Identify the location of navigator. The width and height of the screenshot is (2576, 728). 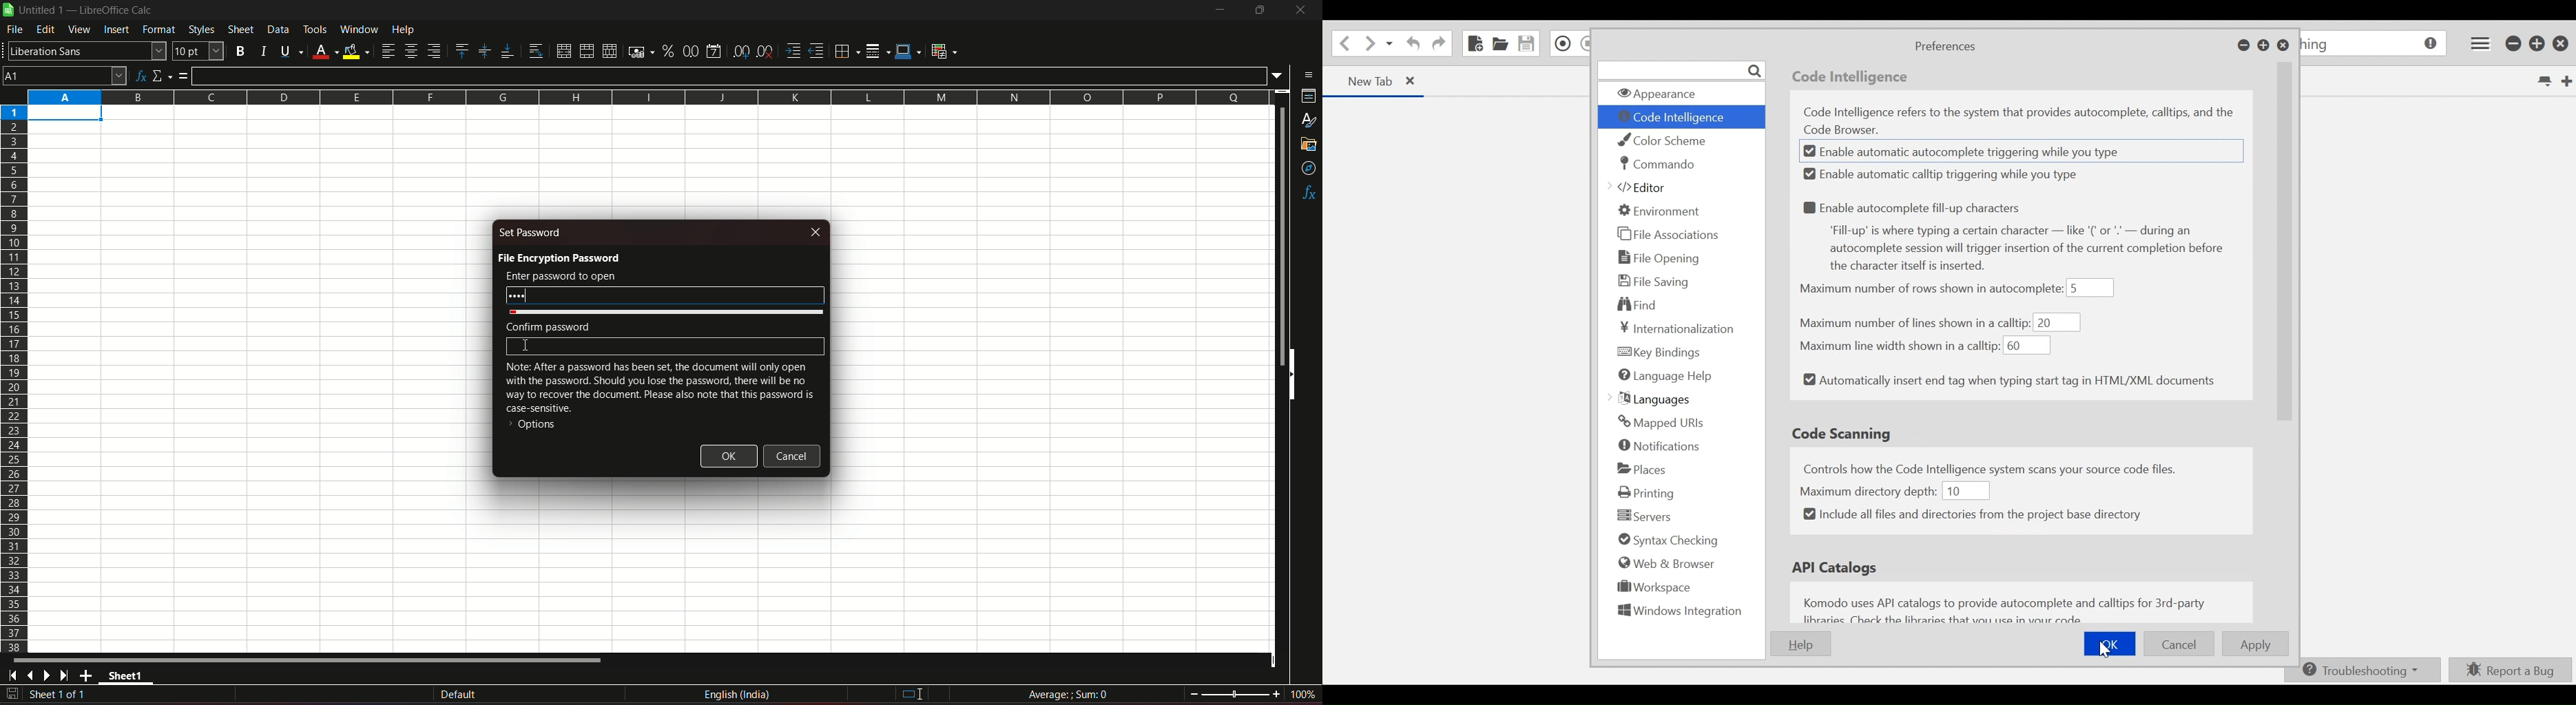
(1307, 168).